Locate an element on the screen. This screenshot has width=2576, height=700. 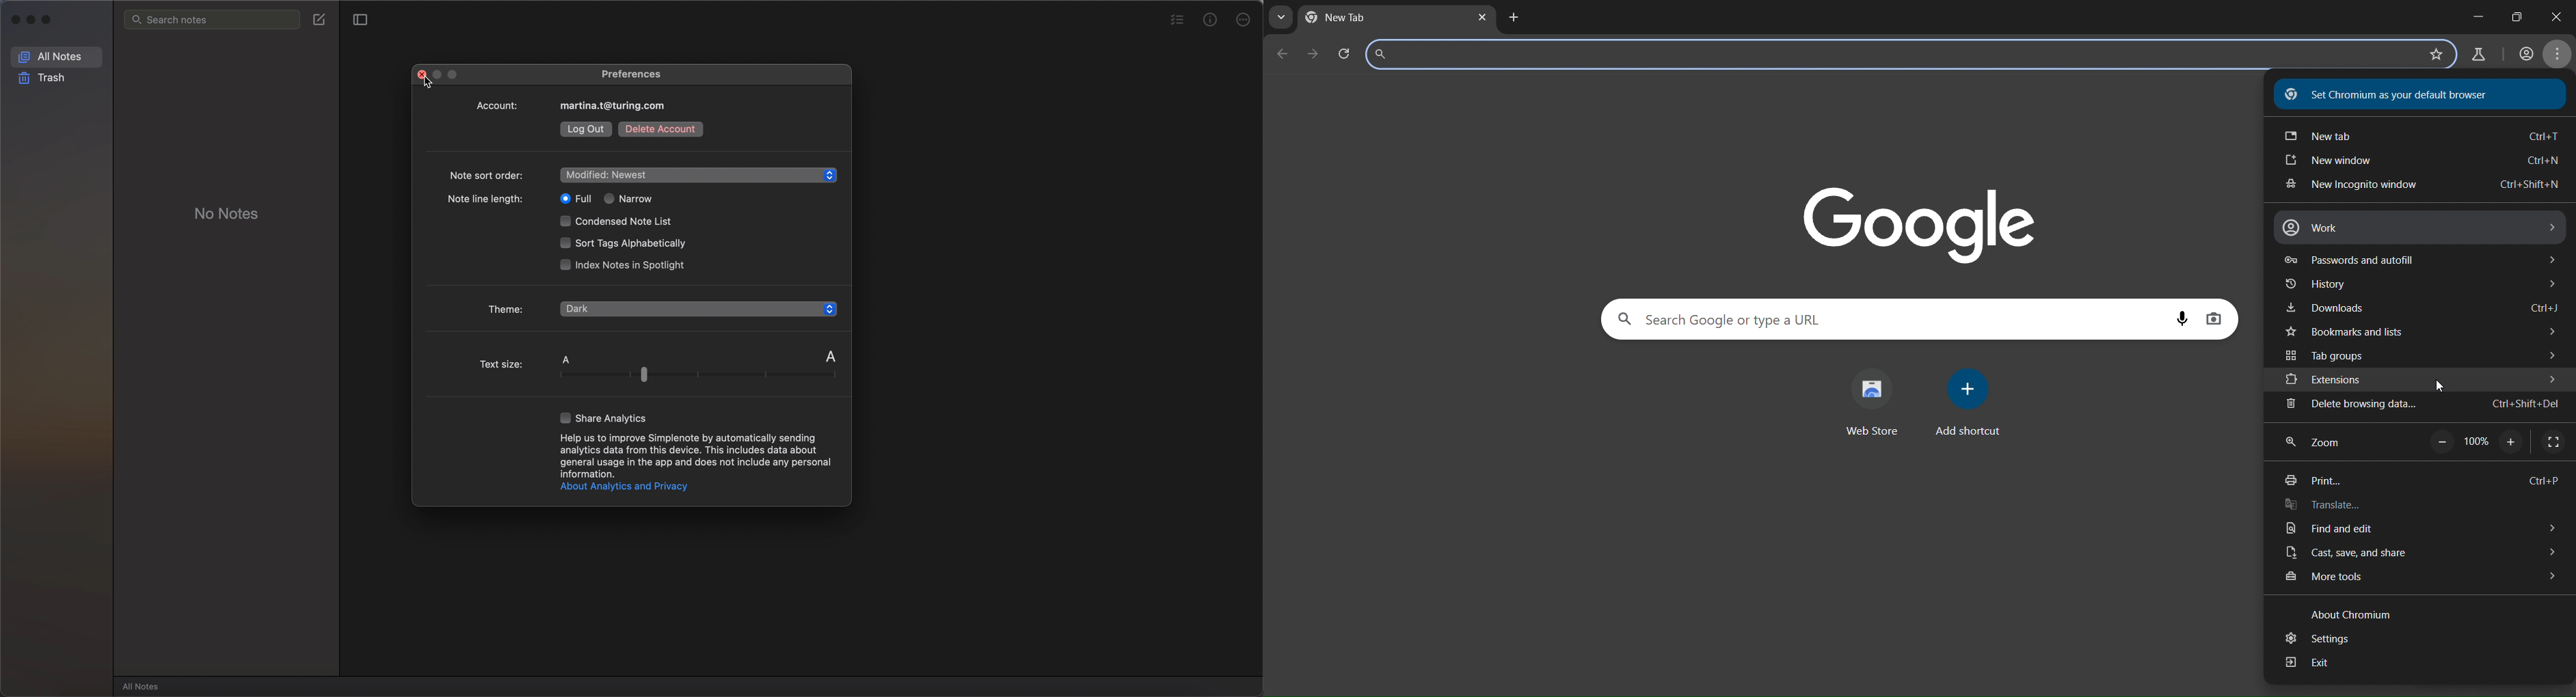
trash is located at coordinates (44, 78).